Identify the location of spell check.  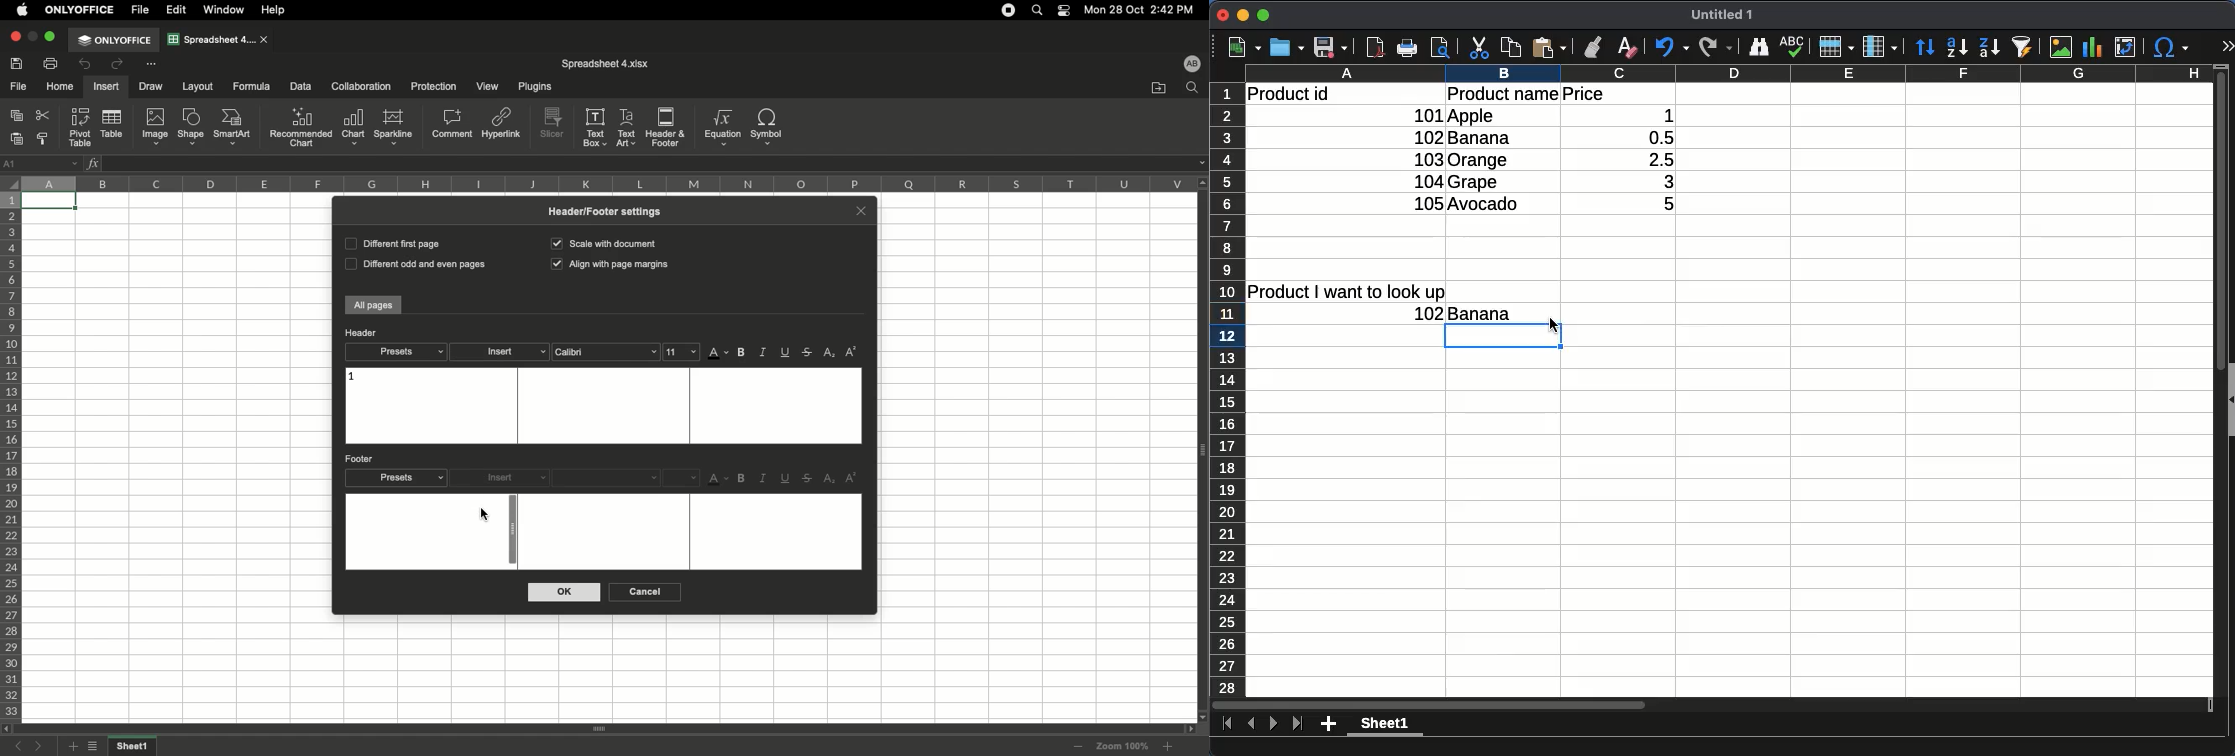
(1792, 46).